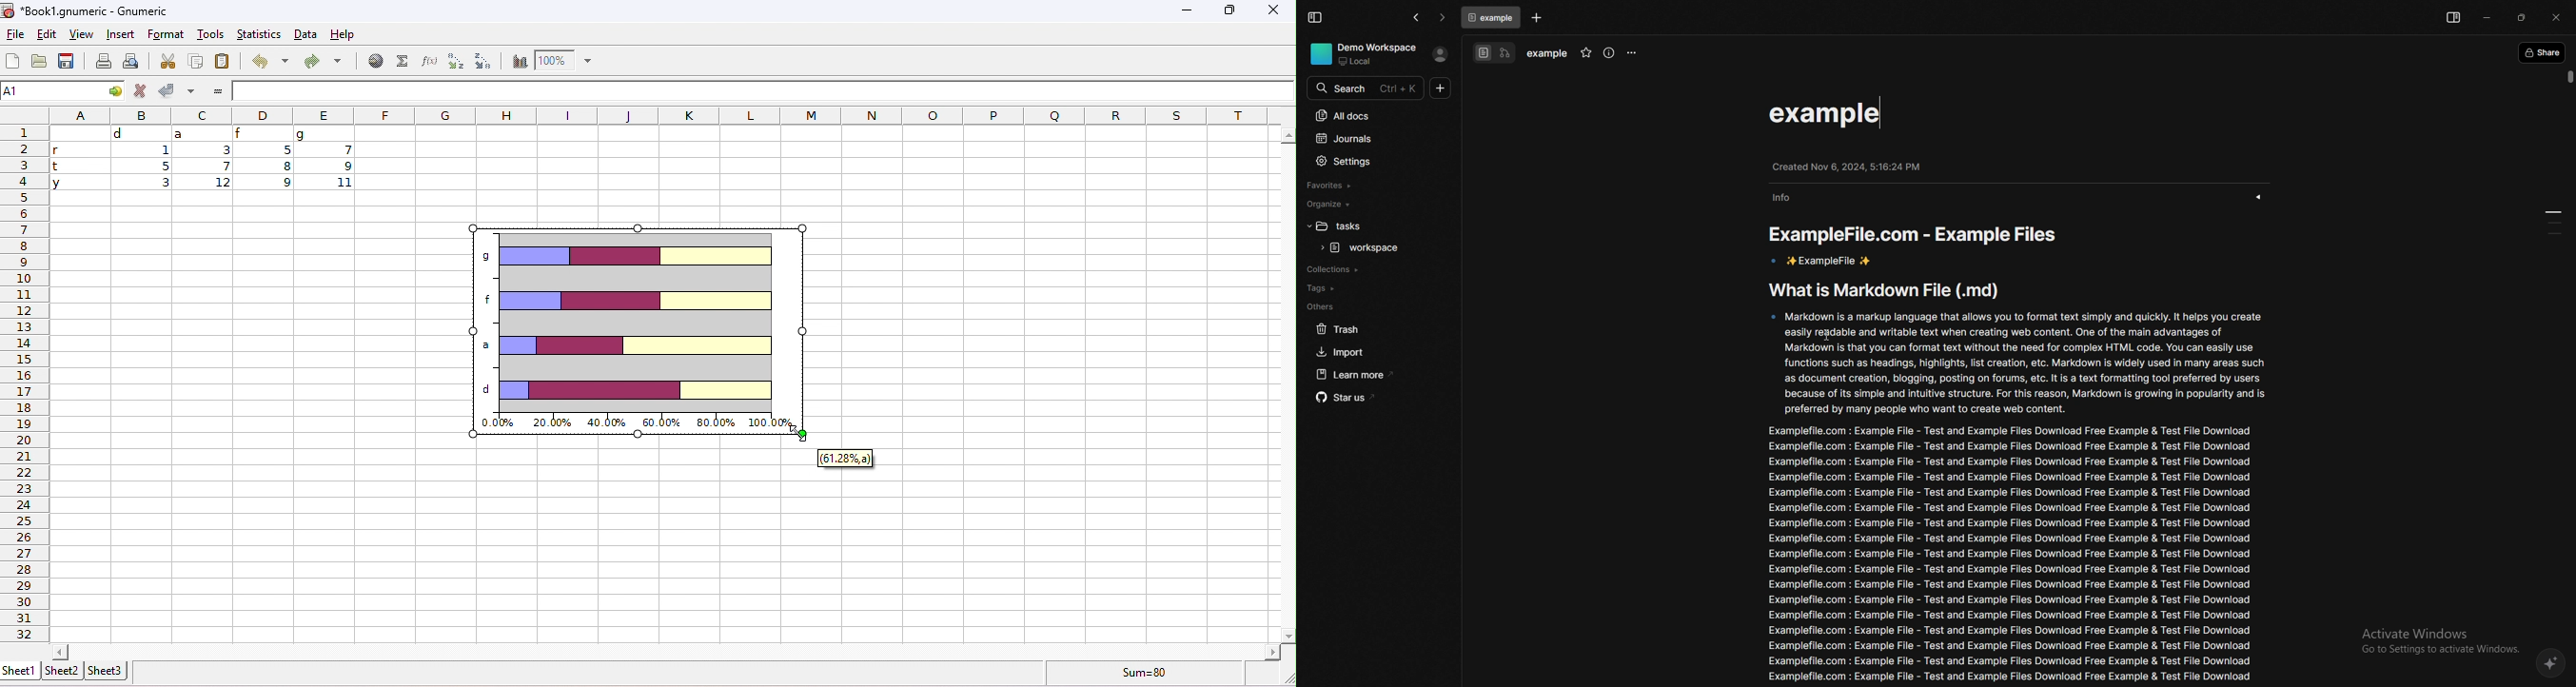  What do you see at coordinates (139, 90) in the screenshot?
I see `reject` at bounding box center [139, 90].